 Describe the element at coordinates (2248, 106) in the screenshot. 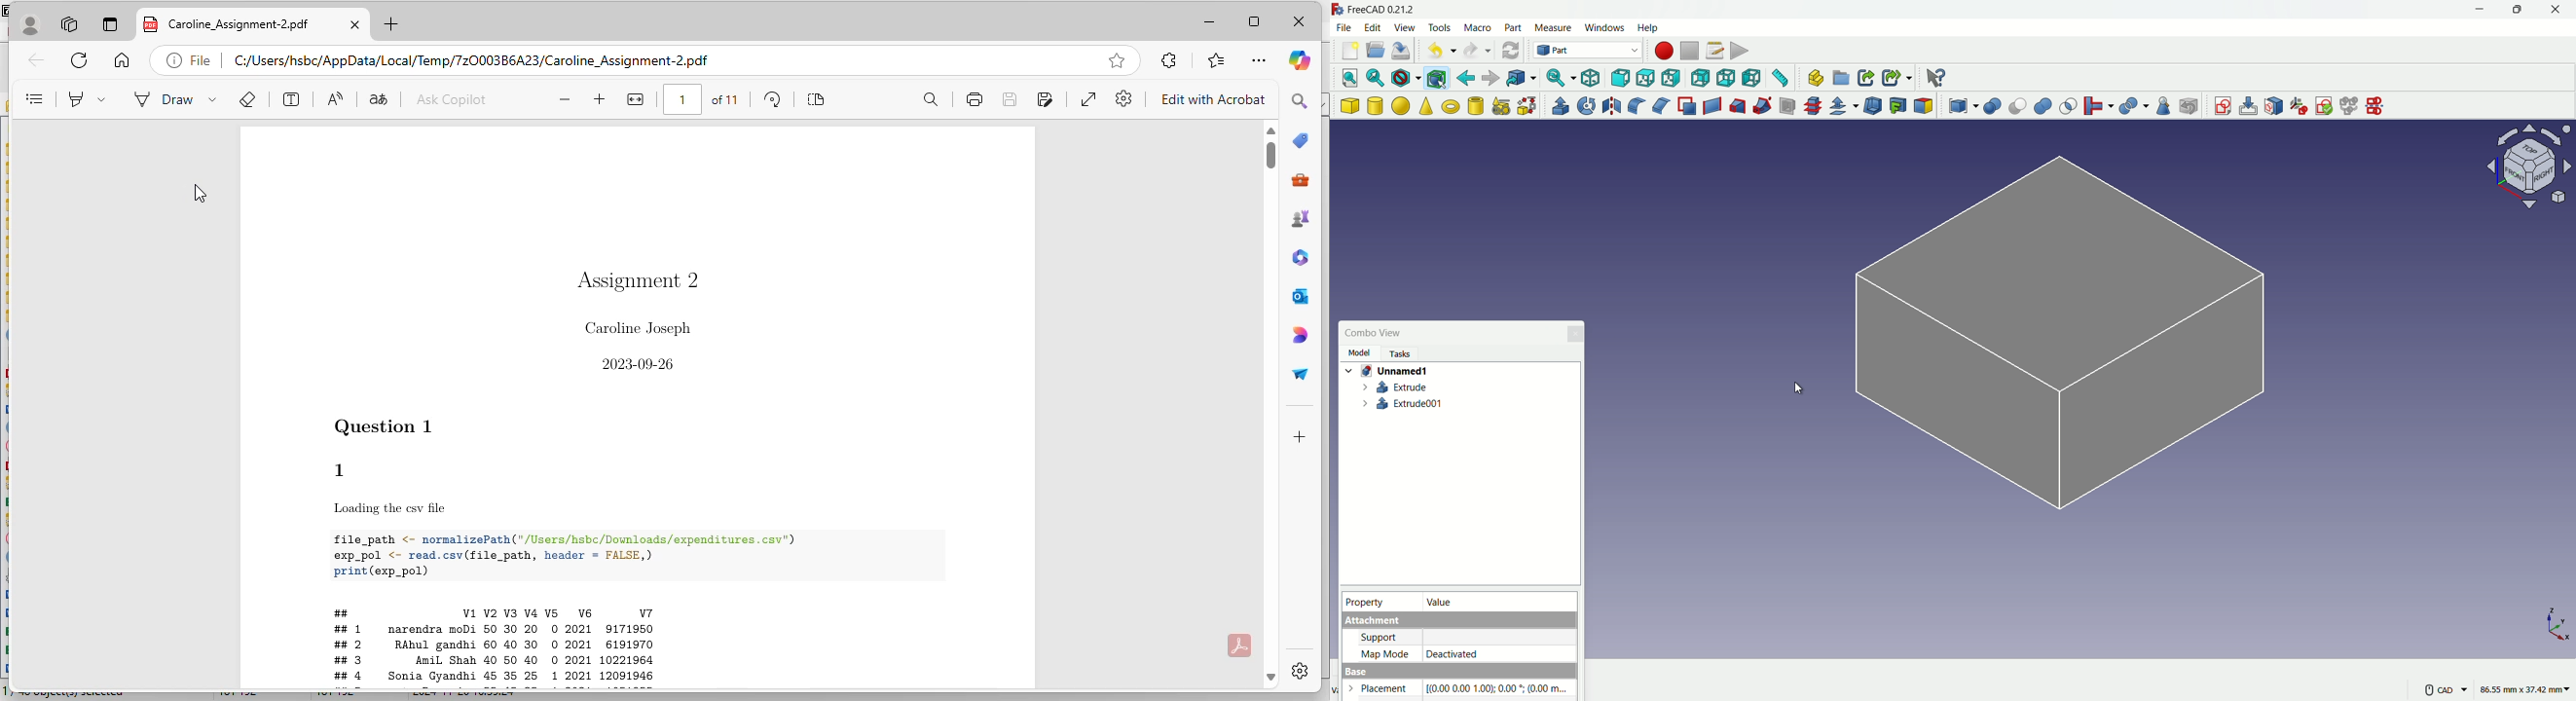

I see `edit sketch` at that location.